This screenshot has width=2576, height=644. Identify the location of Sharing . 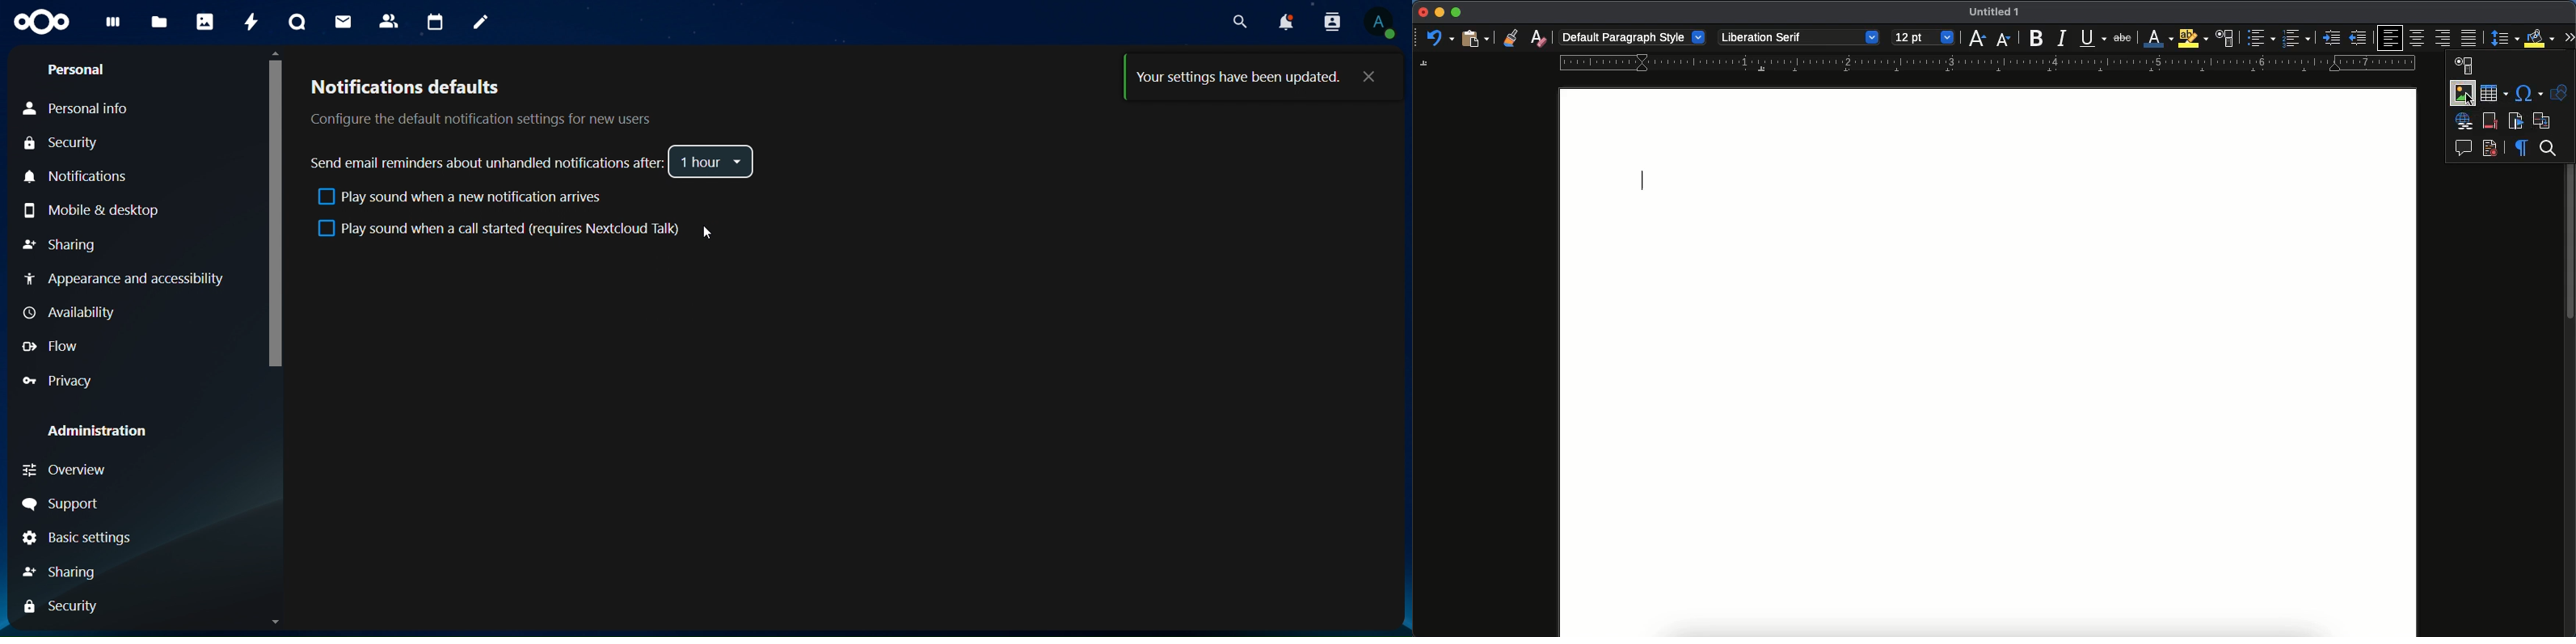
(60, 244).